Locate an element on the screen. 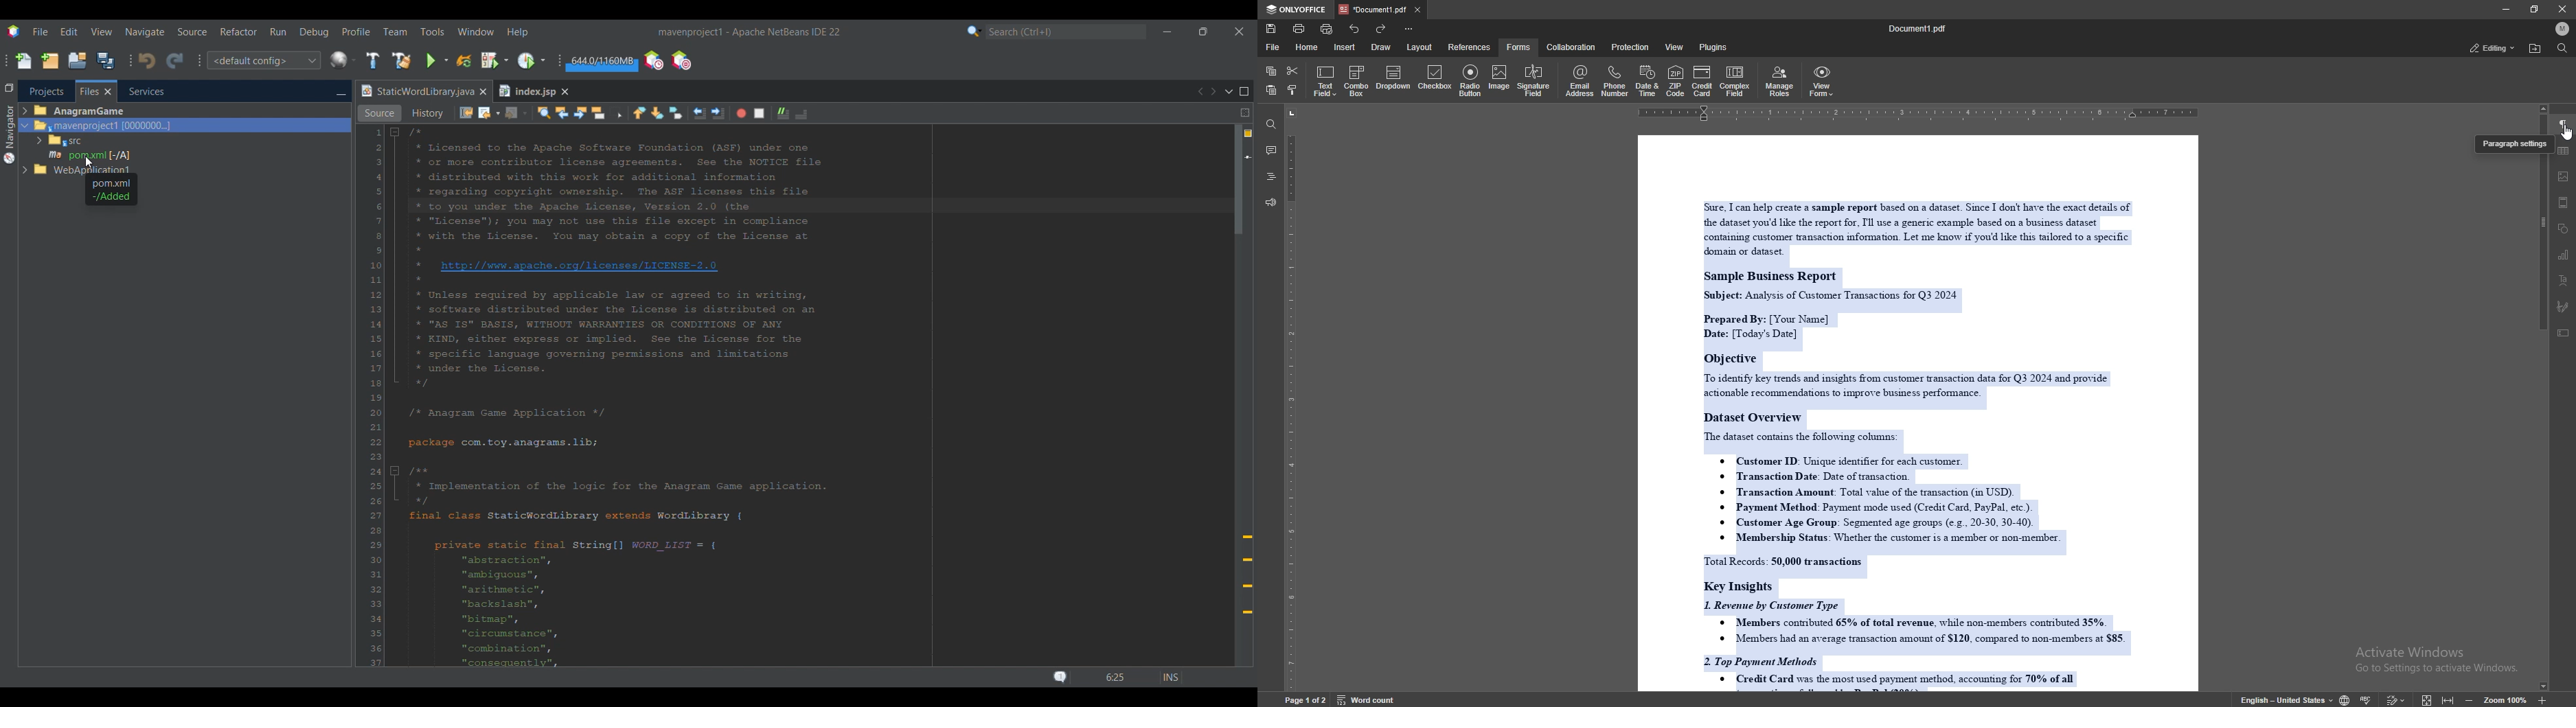  onlyoffice is located at coordinates (1299, 10).